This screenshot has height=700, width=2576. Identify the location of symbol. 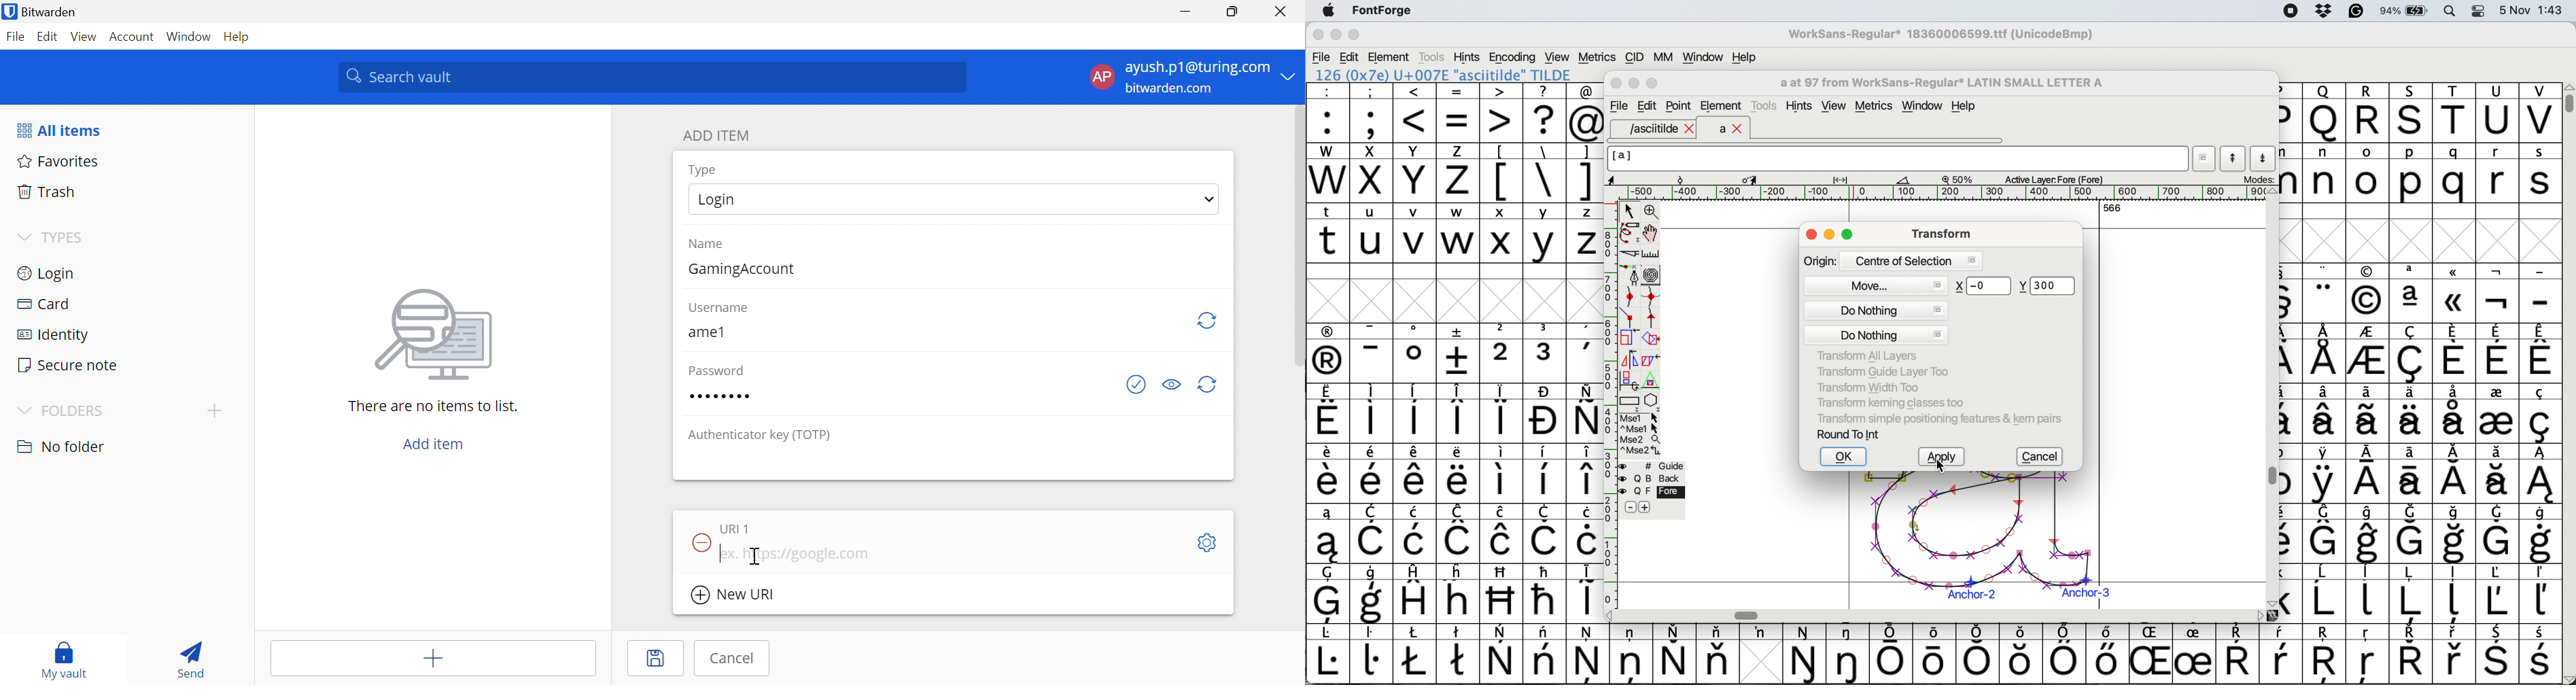
(2542, 353).